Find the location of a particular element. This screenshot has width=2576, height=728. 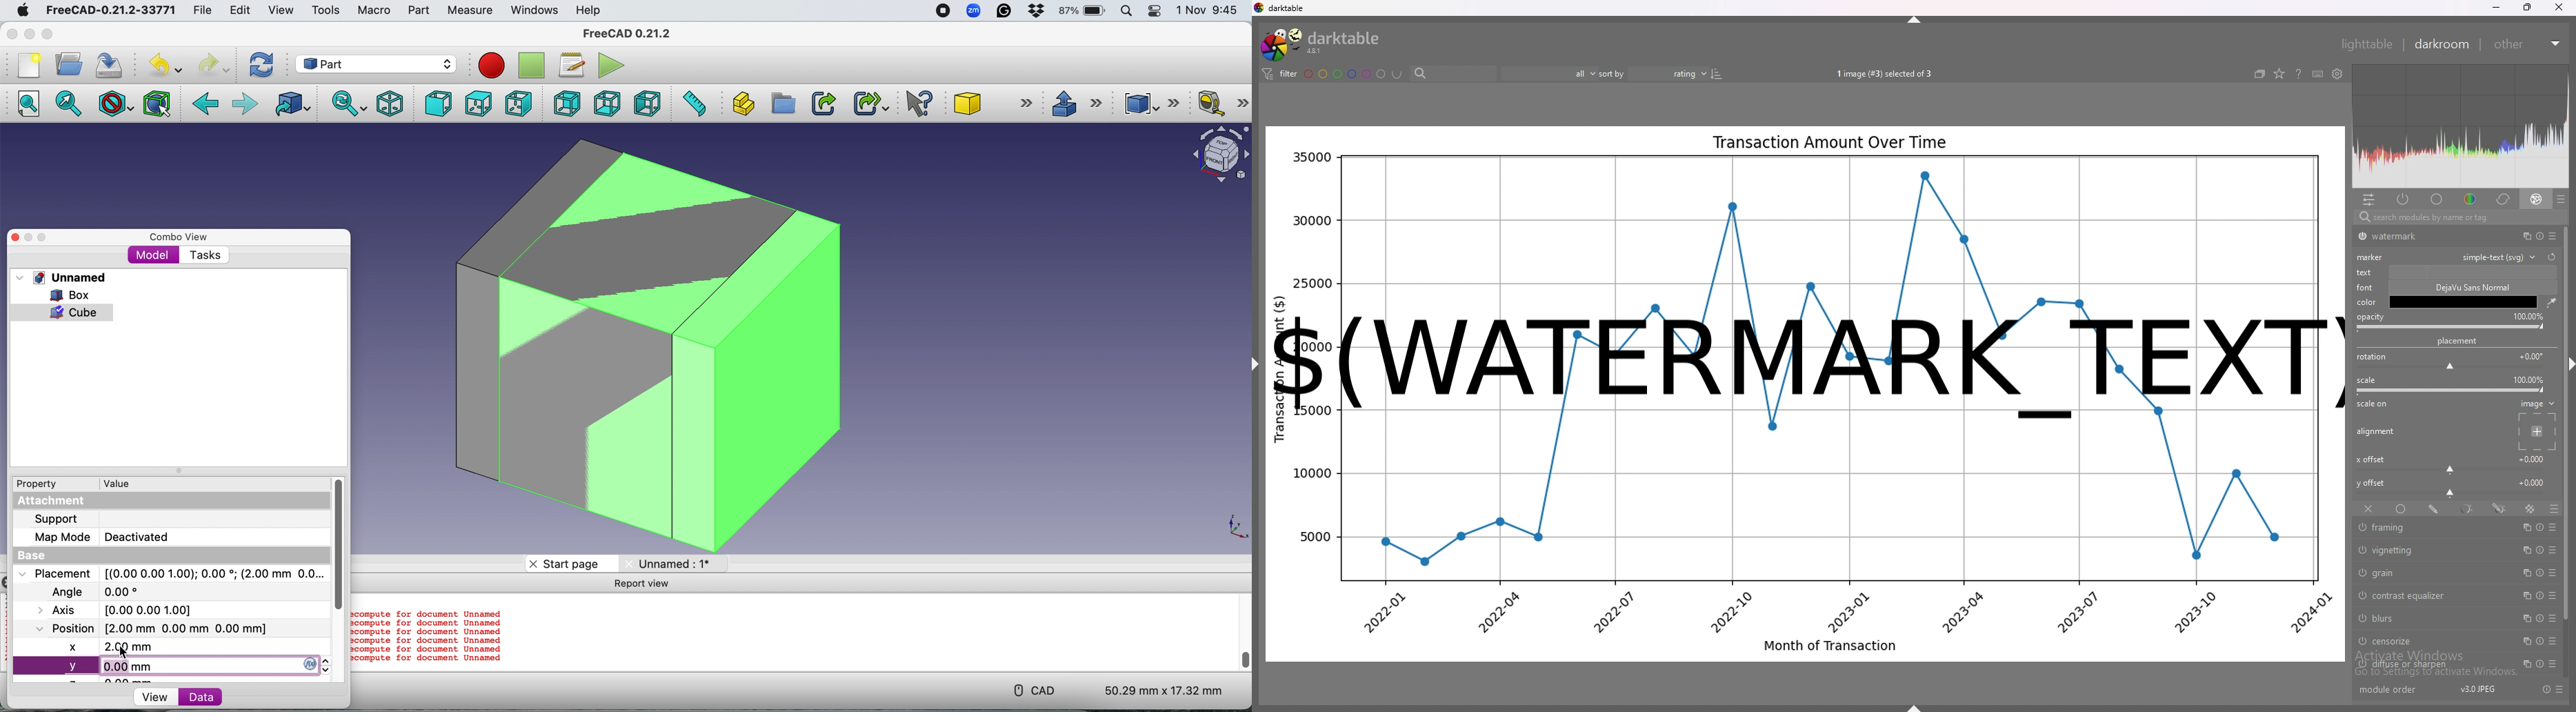

vertical scroll bar is located at coordinates (341, 544).